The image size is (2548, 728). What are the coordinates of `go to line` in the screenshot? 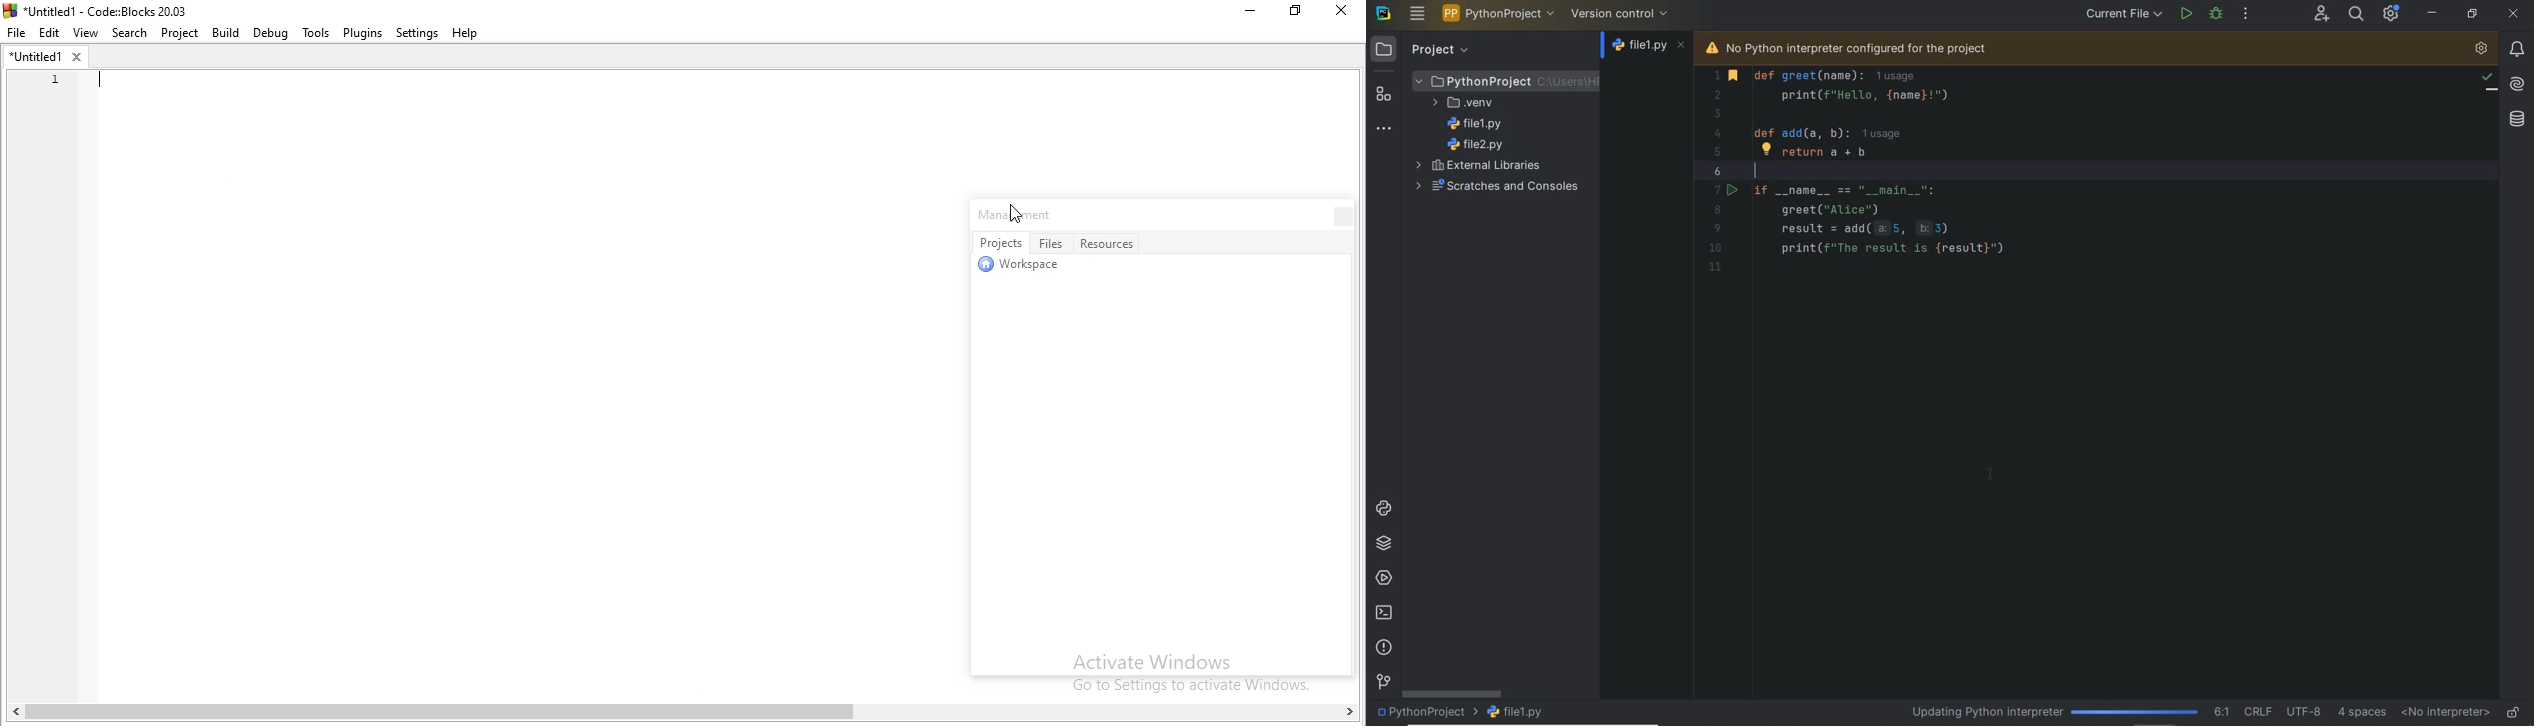 It's located at (2221, 711).